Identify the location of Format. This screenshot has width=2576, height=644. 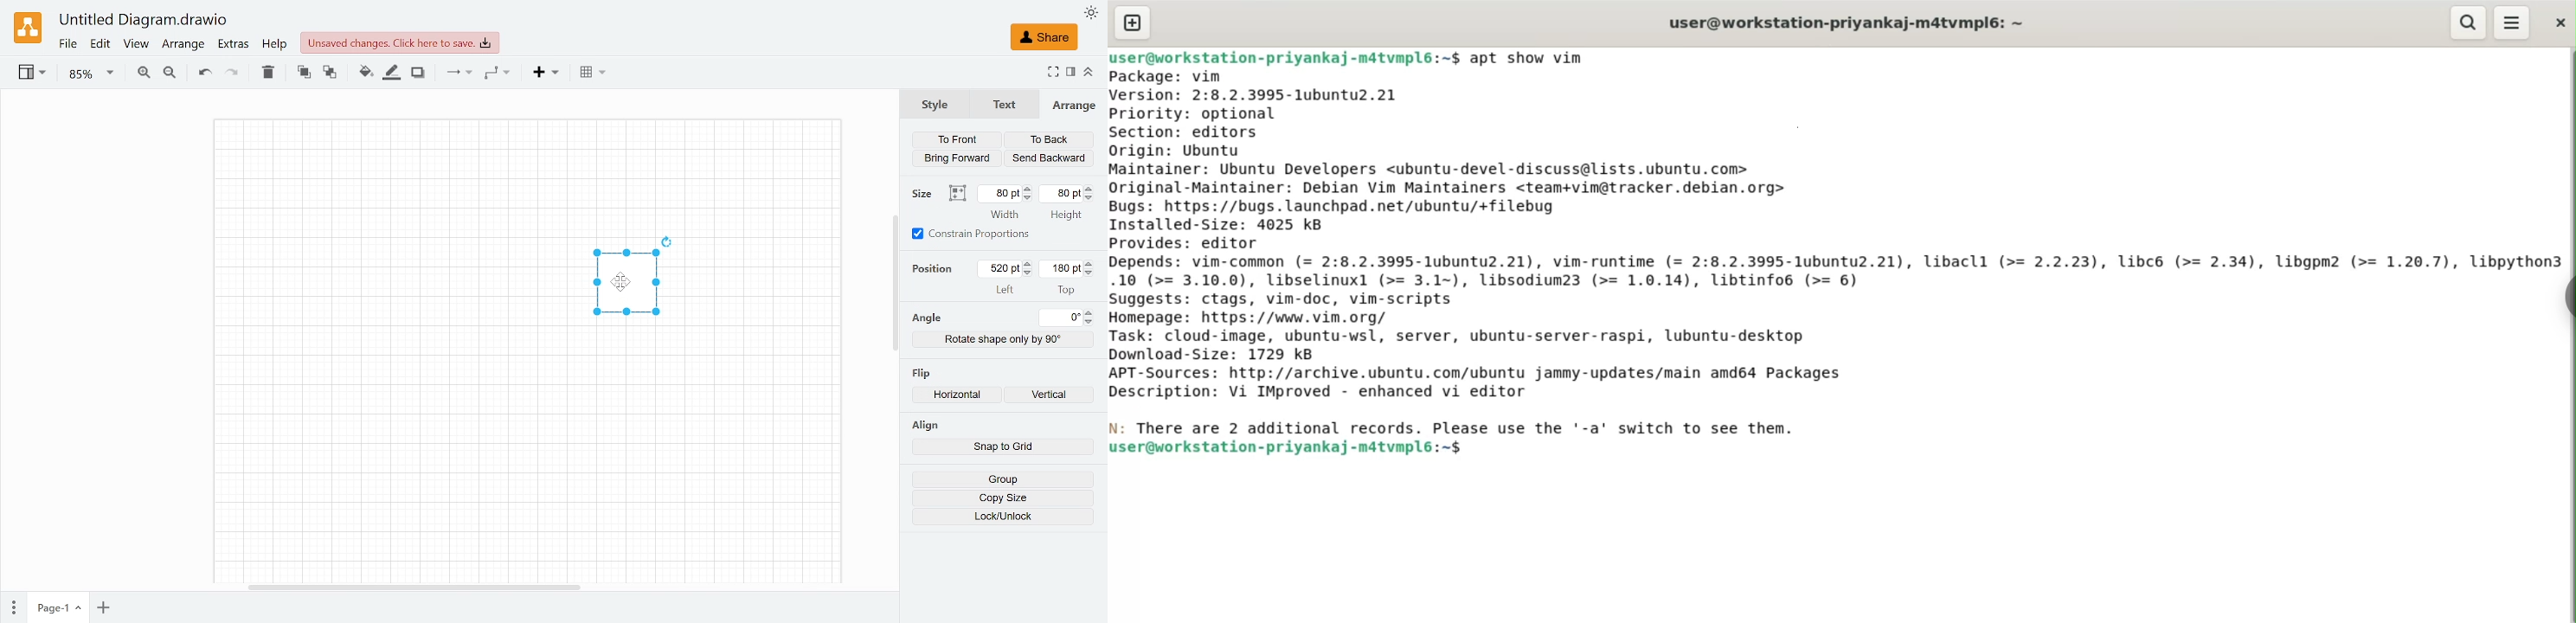
(1071, 73).